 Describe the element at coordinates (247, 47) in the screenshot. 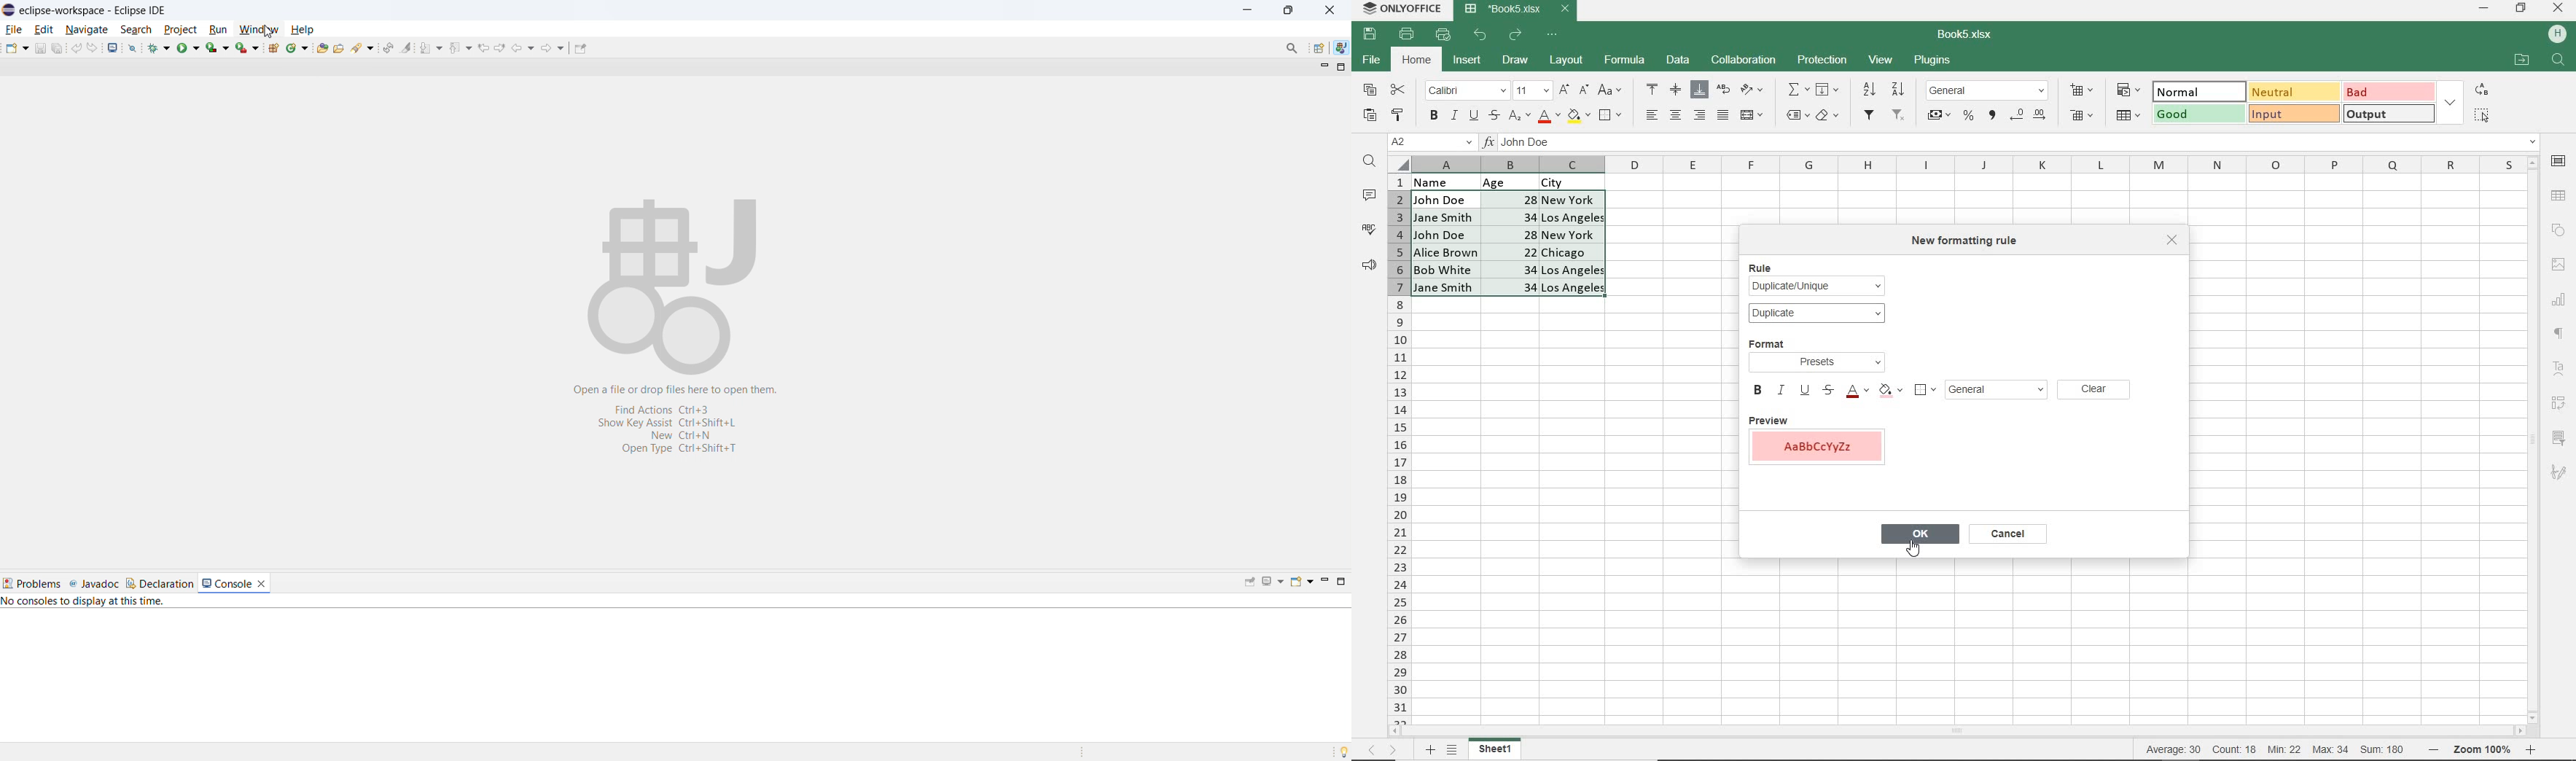

I see `run last tool` at that location.